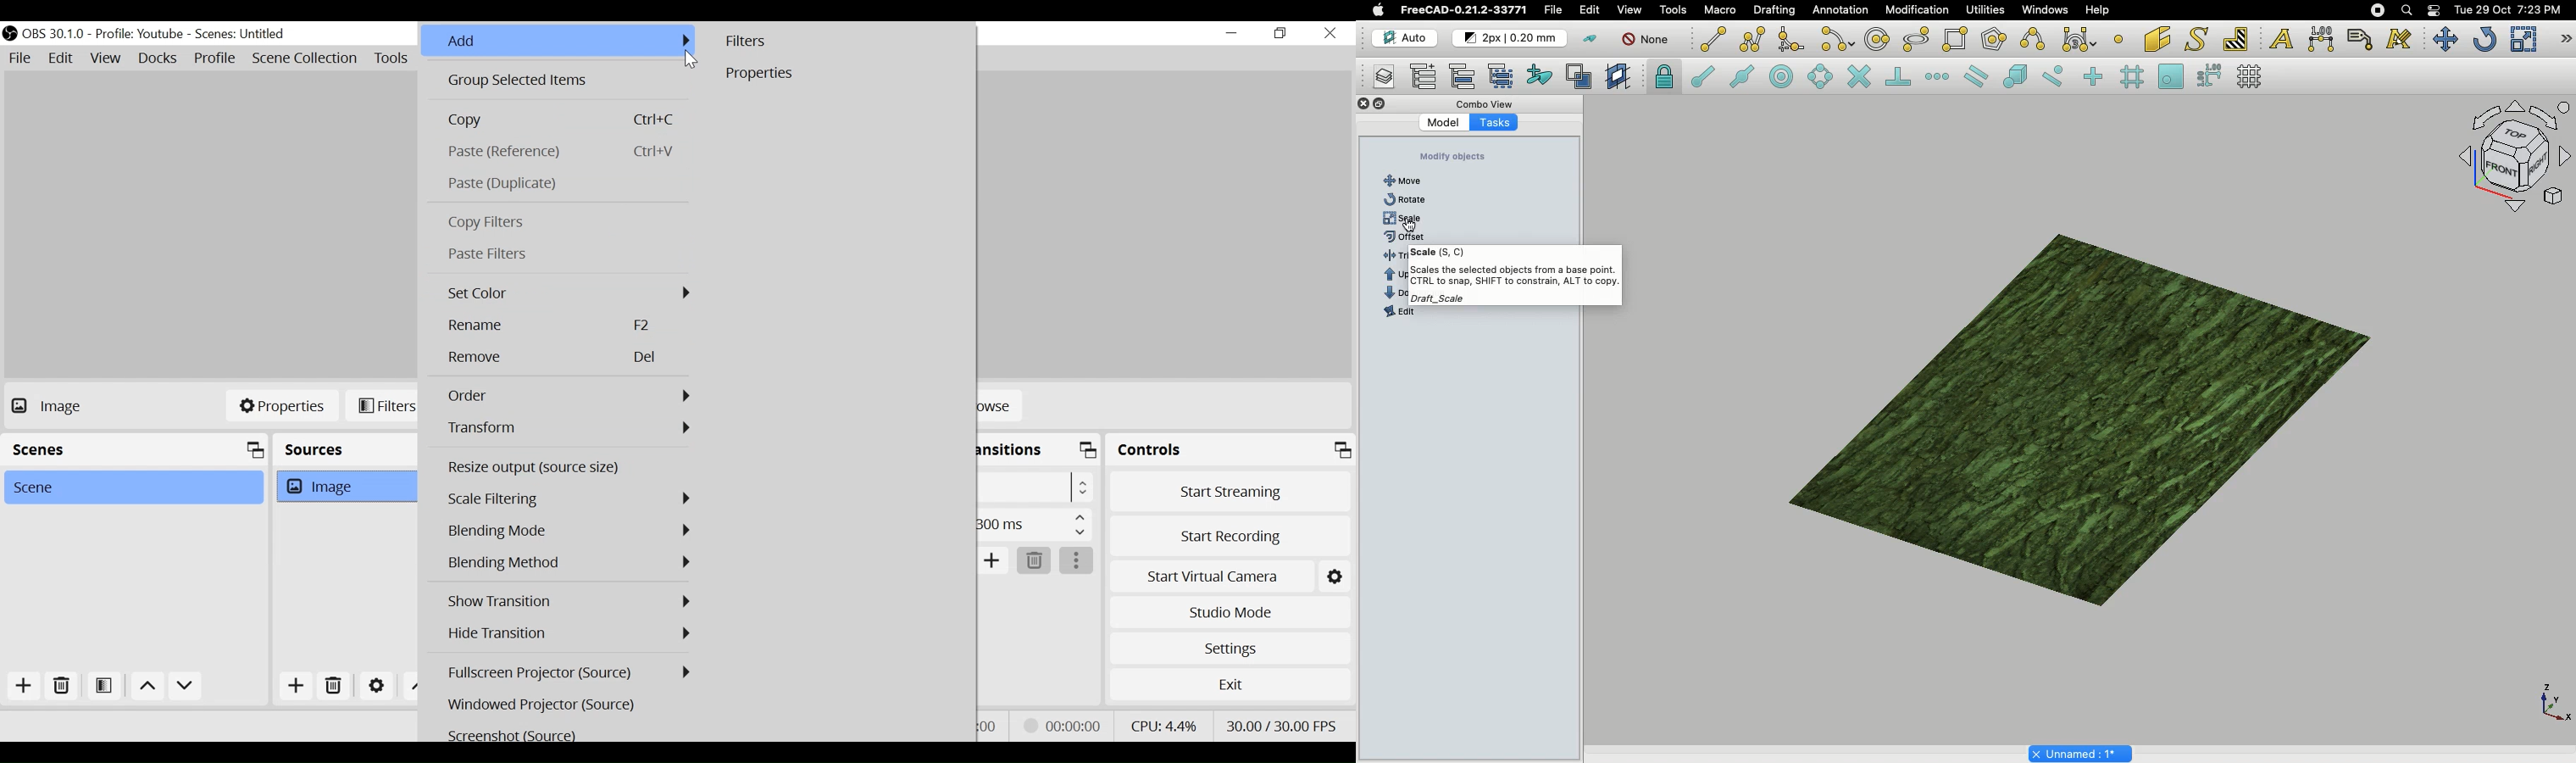  Describe the element at coordinates (1399, 37) in the screenshot. I see `Auto` at that location.